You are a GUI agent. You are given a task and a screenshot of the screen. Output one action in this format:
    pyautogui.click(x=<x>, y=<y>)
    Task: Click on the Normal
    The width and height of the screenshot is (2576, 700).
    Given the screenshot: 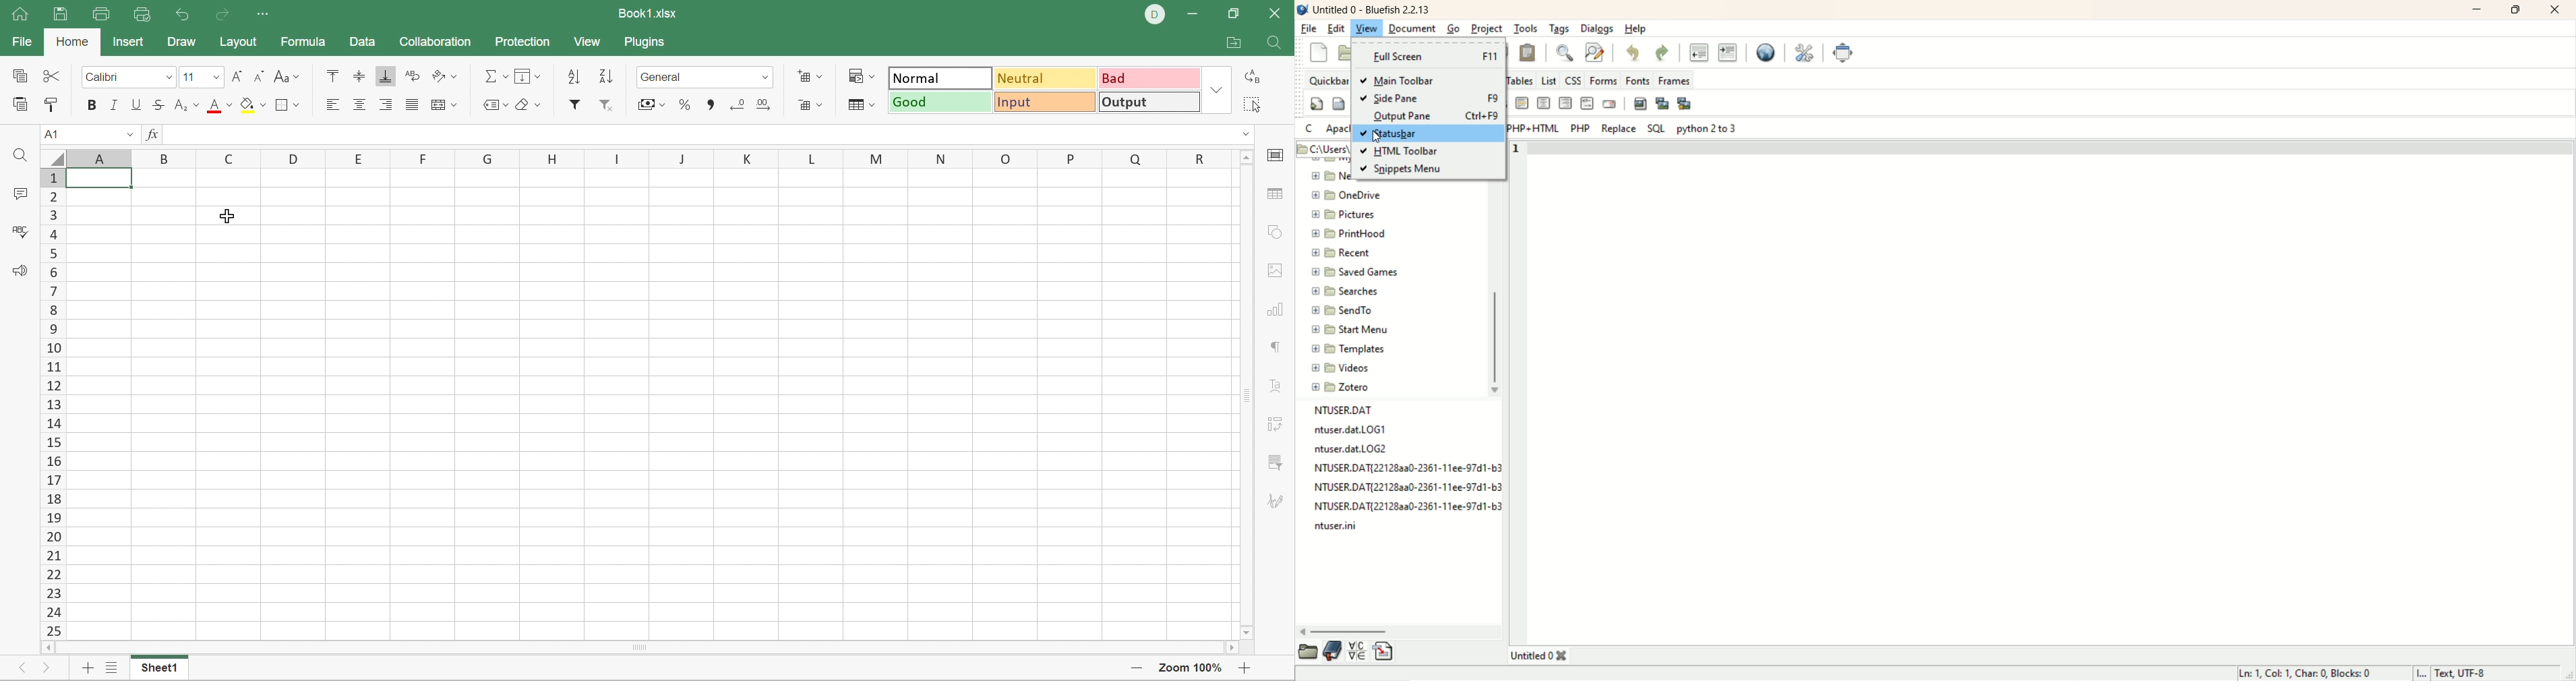 What is the action you would take?
    pyautogui.click(x=940, y=77)
    